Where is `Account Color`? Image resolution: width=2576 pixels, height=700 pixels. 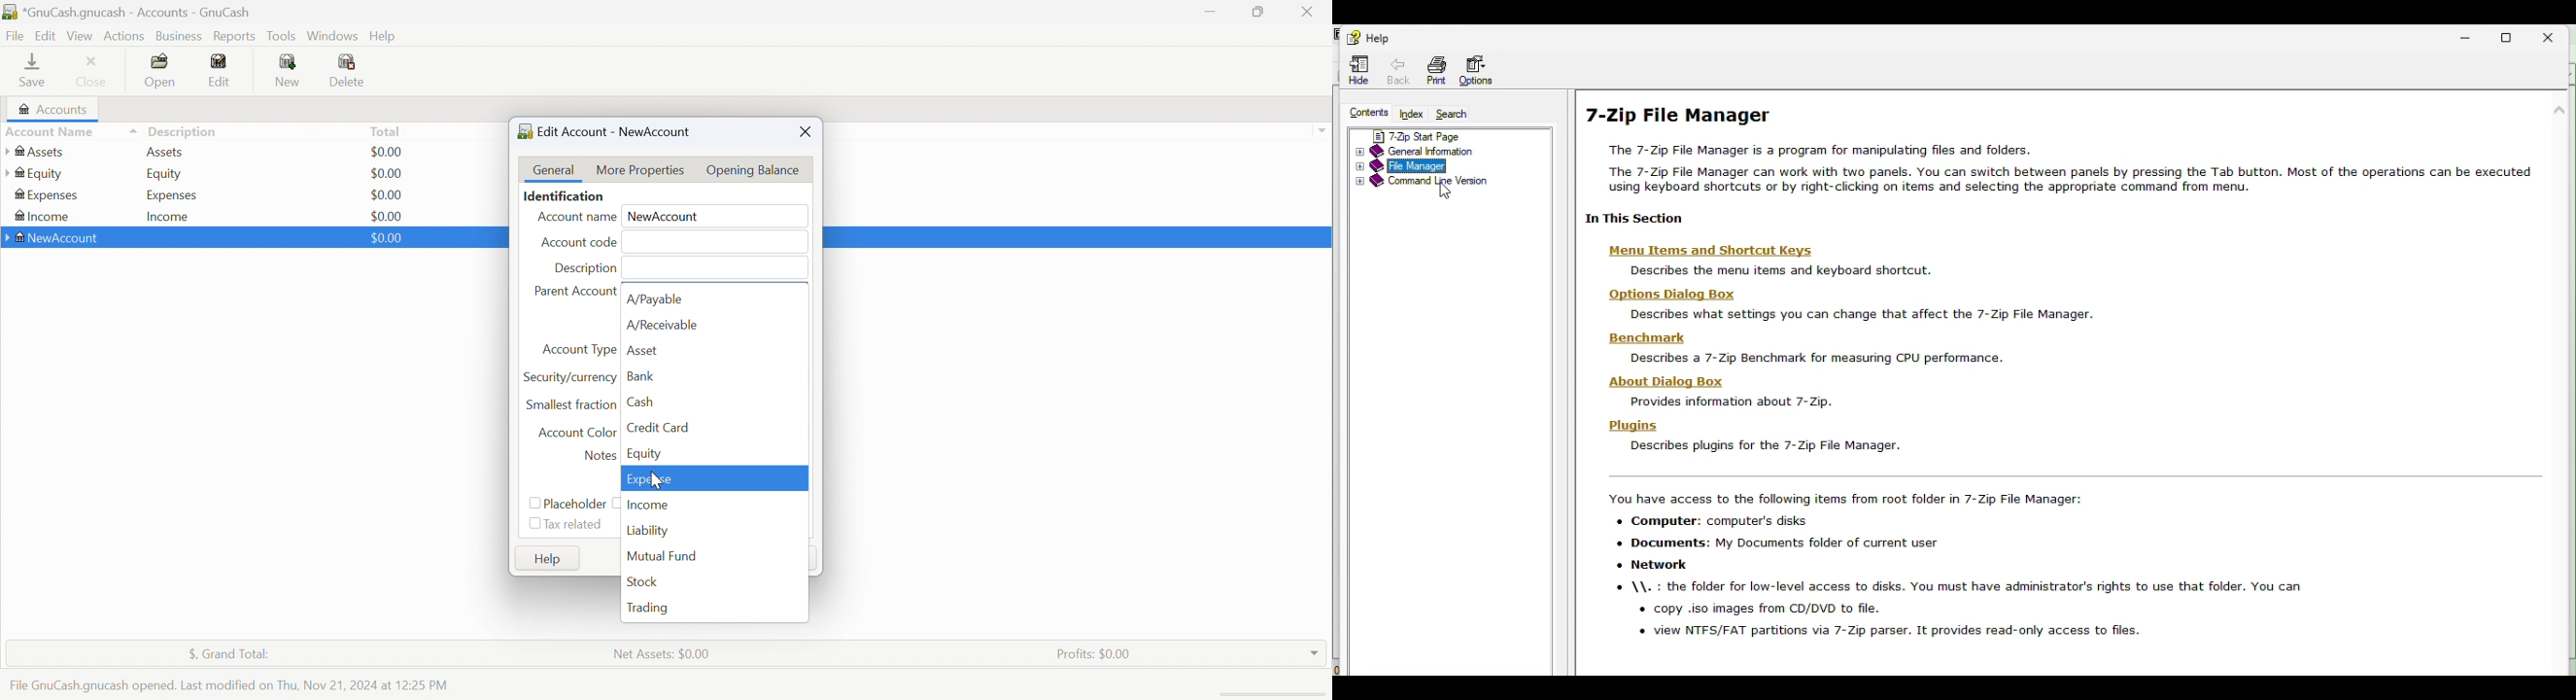
Account Color is located at coordinates (577, 433).